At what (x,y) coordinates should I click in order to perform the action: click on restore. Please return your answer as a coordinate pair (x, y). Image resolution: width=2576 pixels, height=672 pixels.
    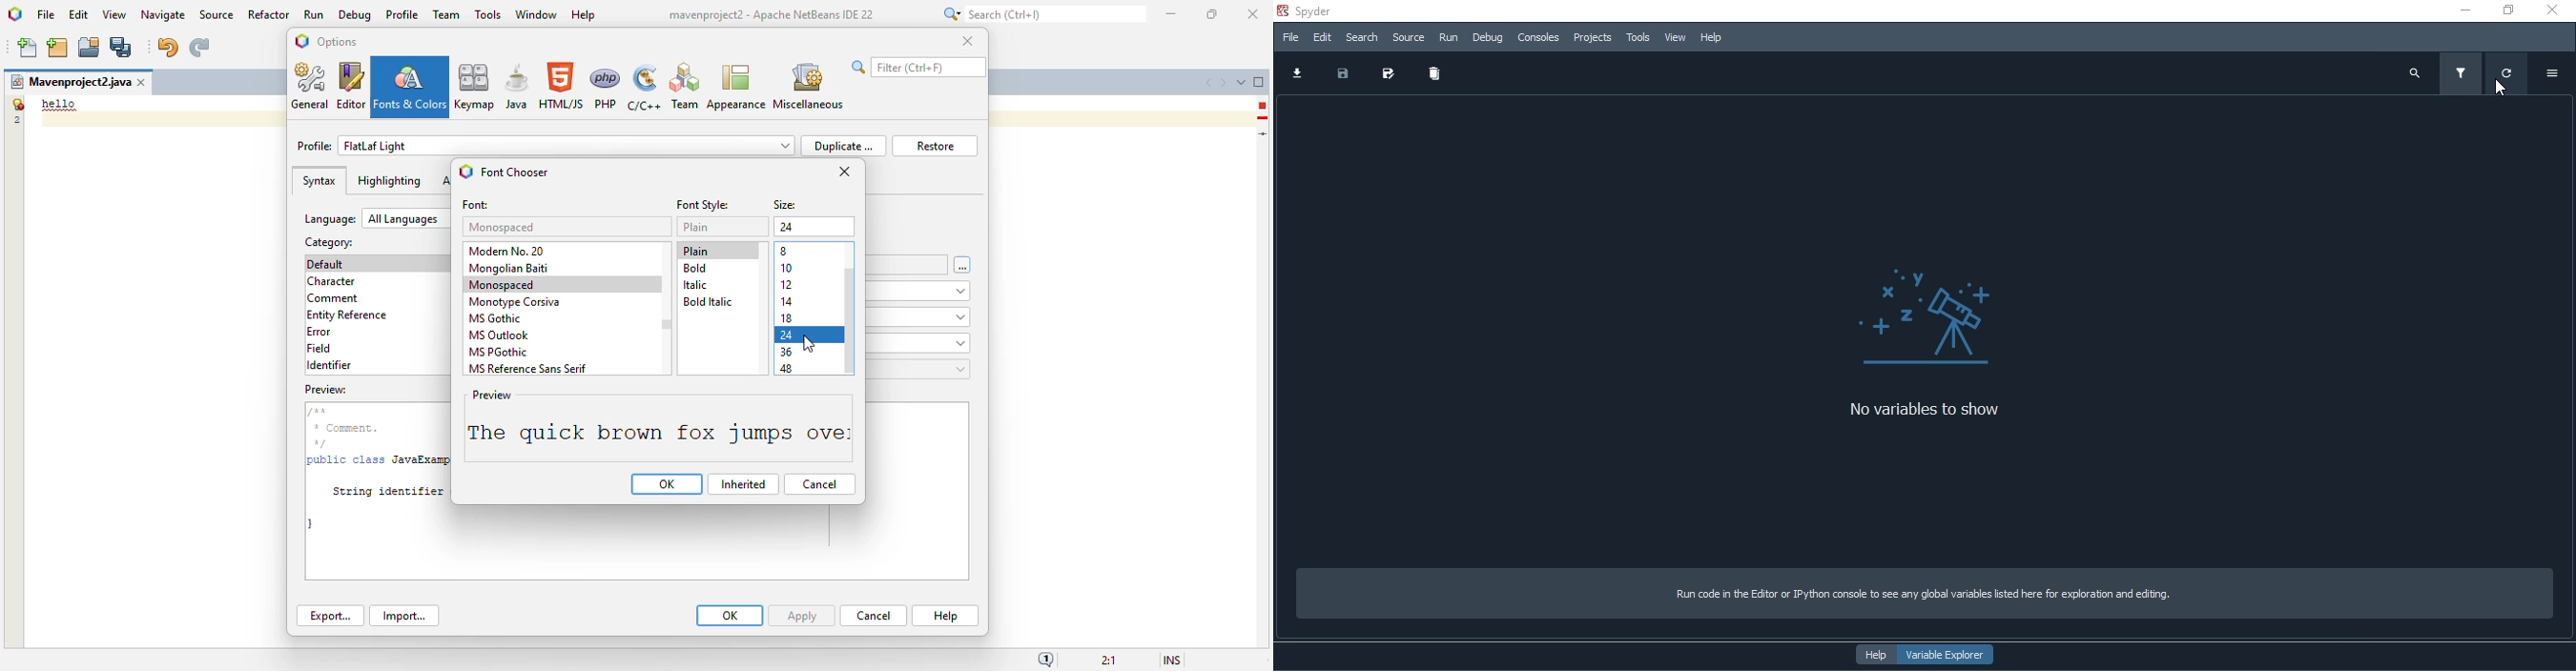
    Looking at the image, I should click on (2509, 10).